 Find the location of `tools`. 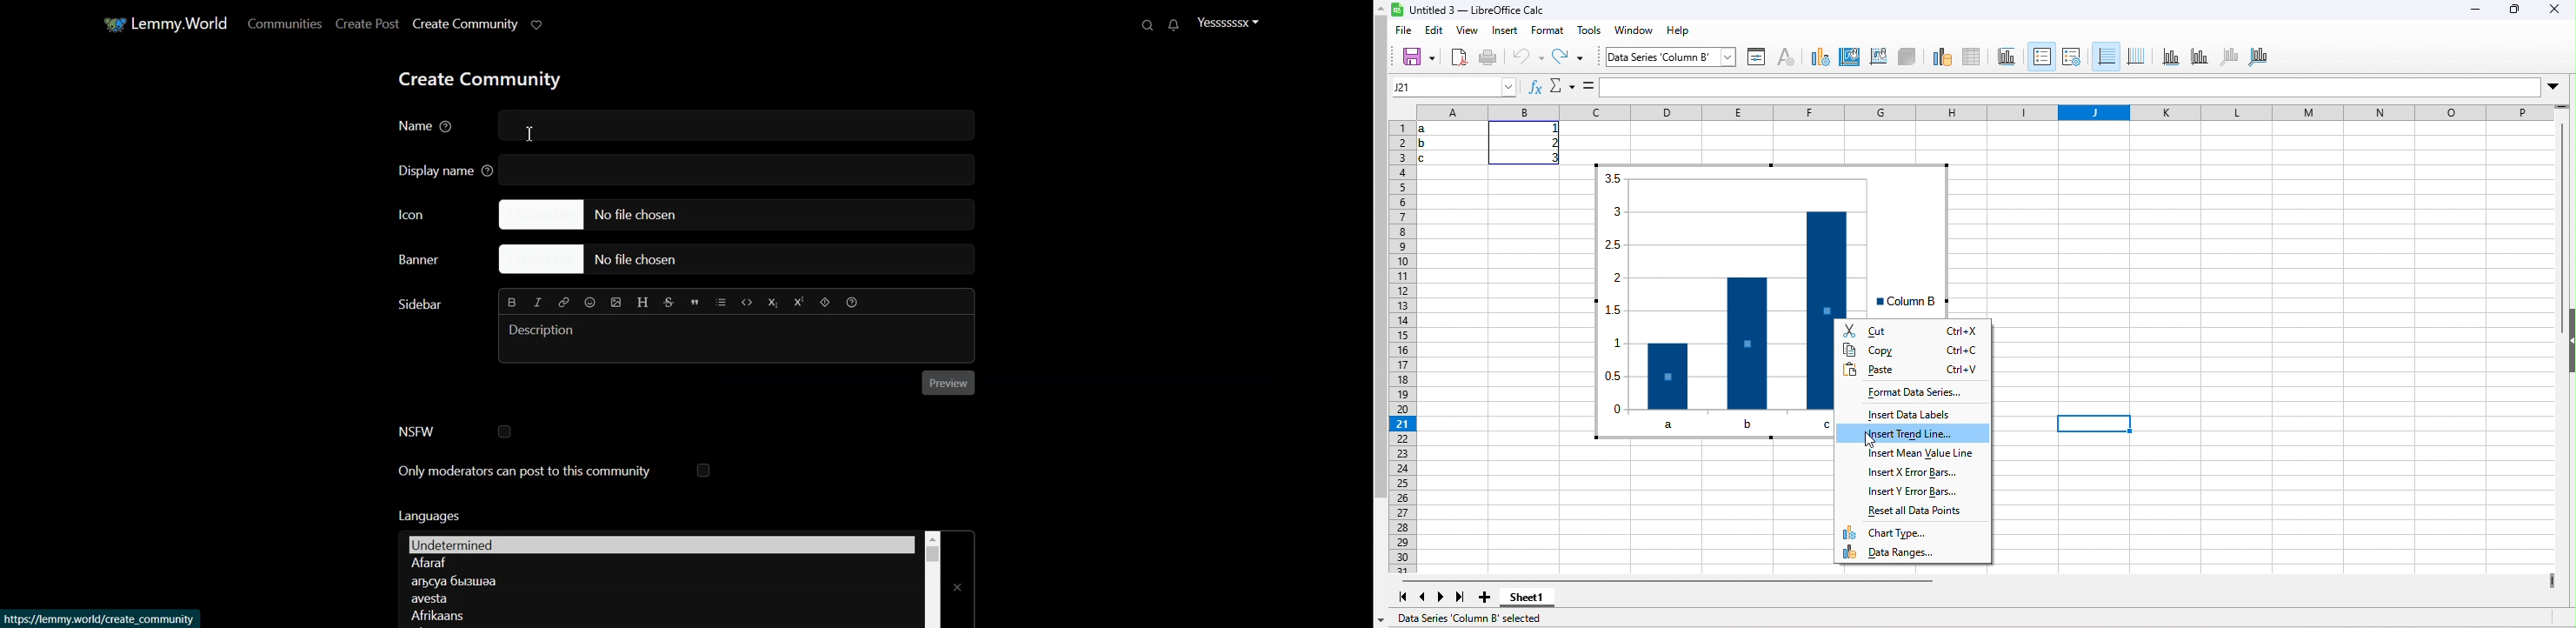

tools is located at coordinates (1592, 33).